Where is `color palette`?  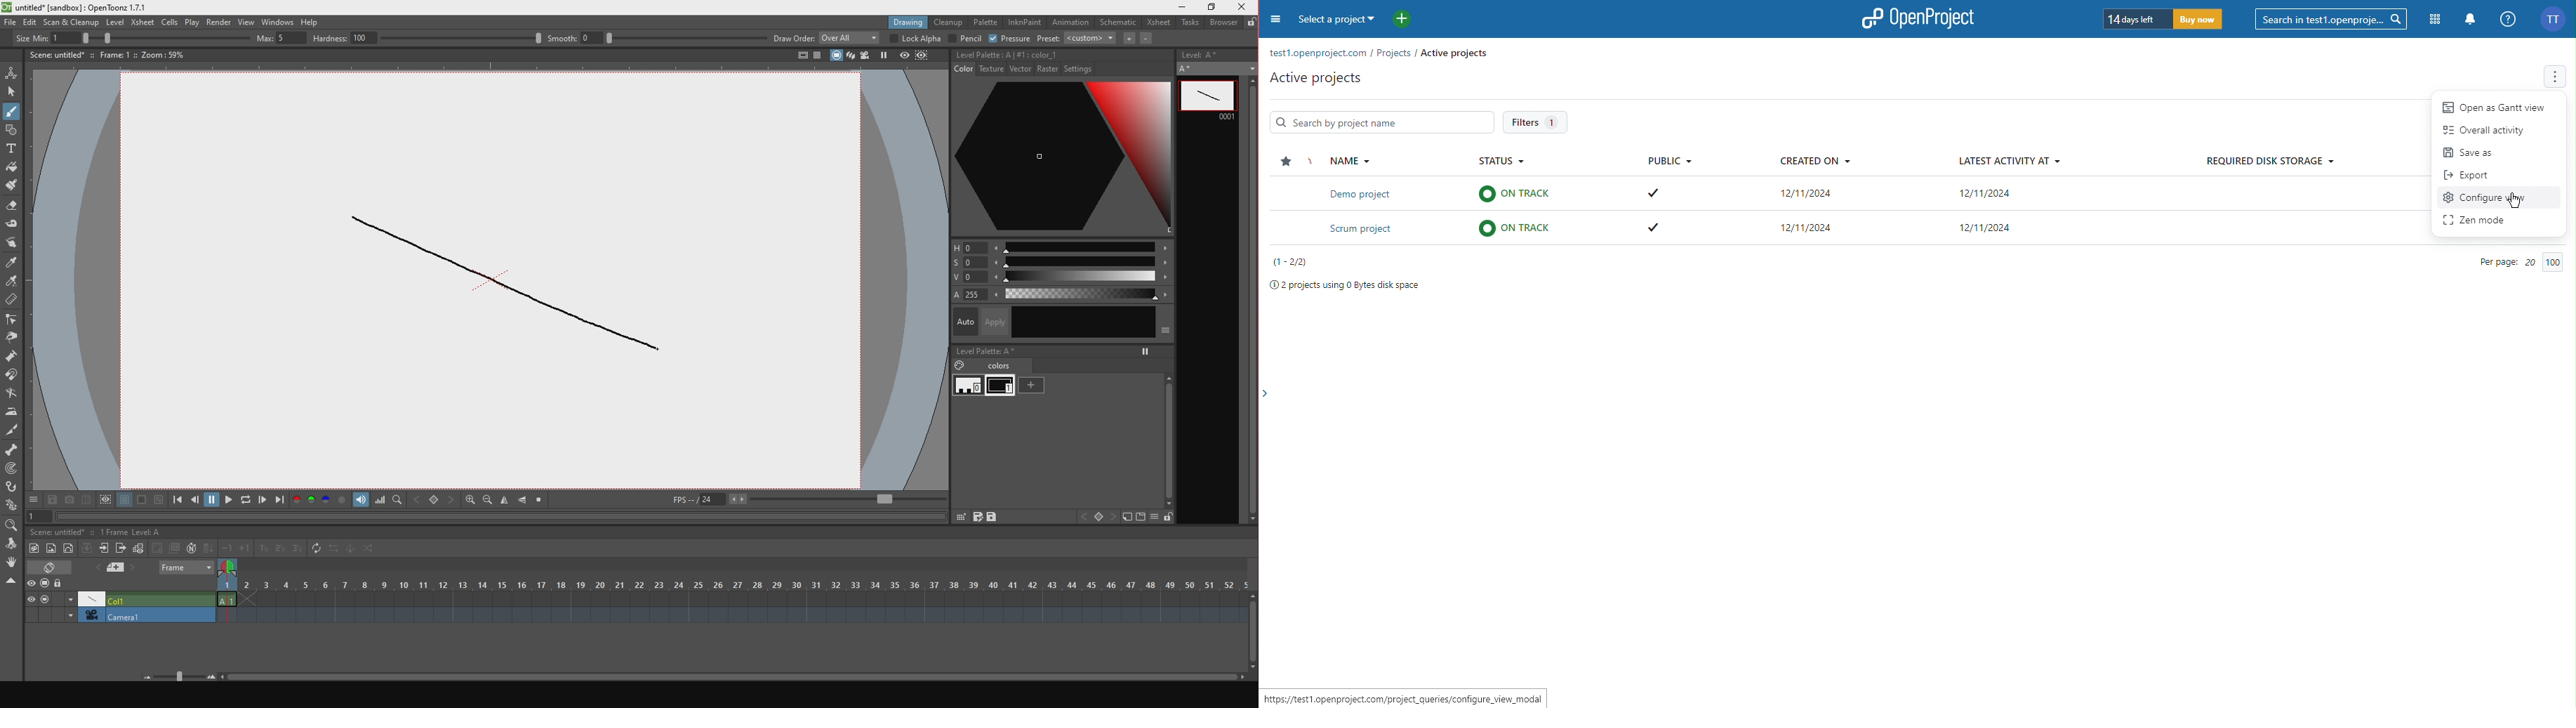 color palette is located at coordinates (1058, 160).